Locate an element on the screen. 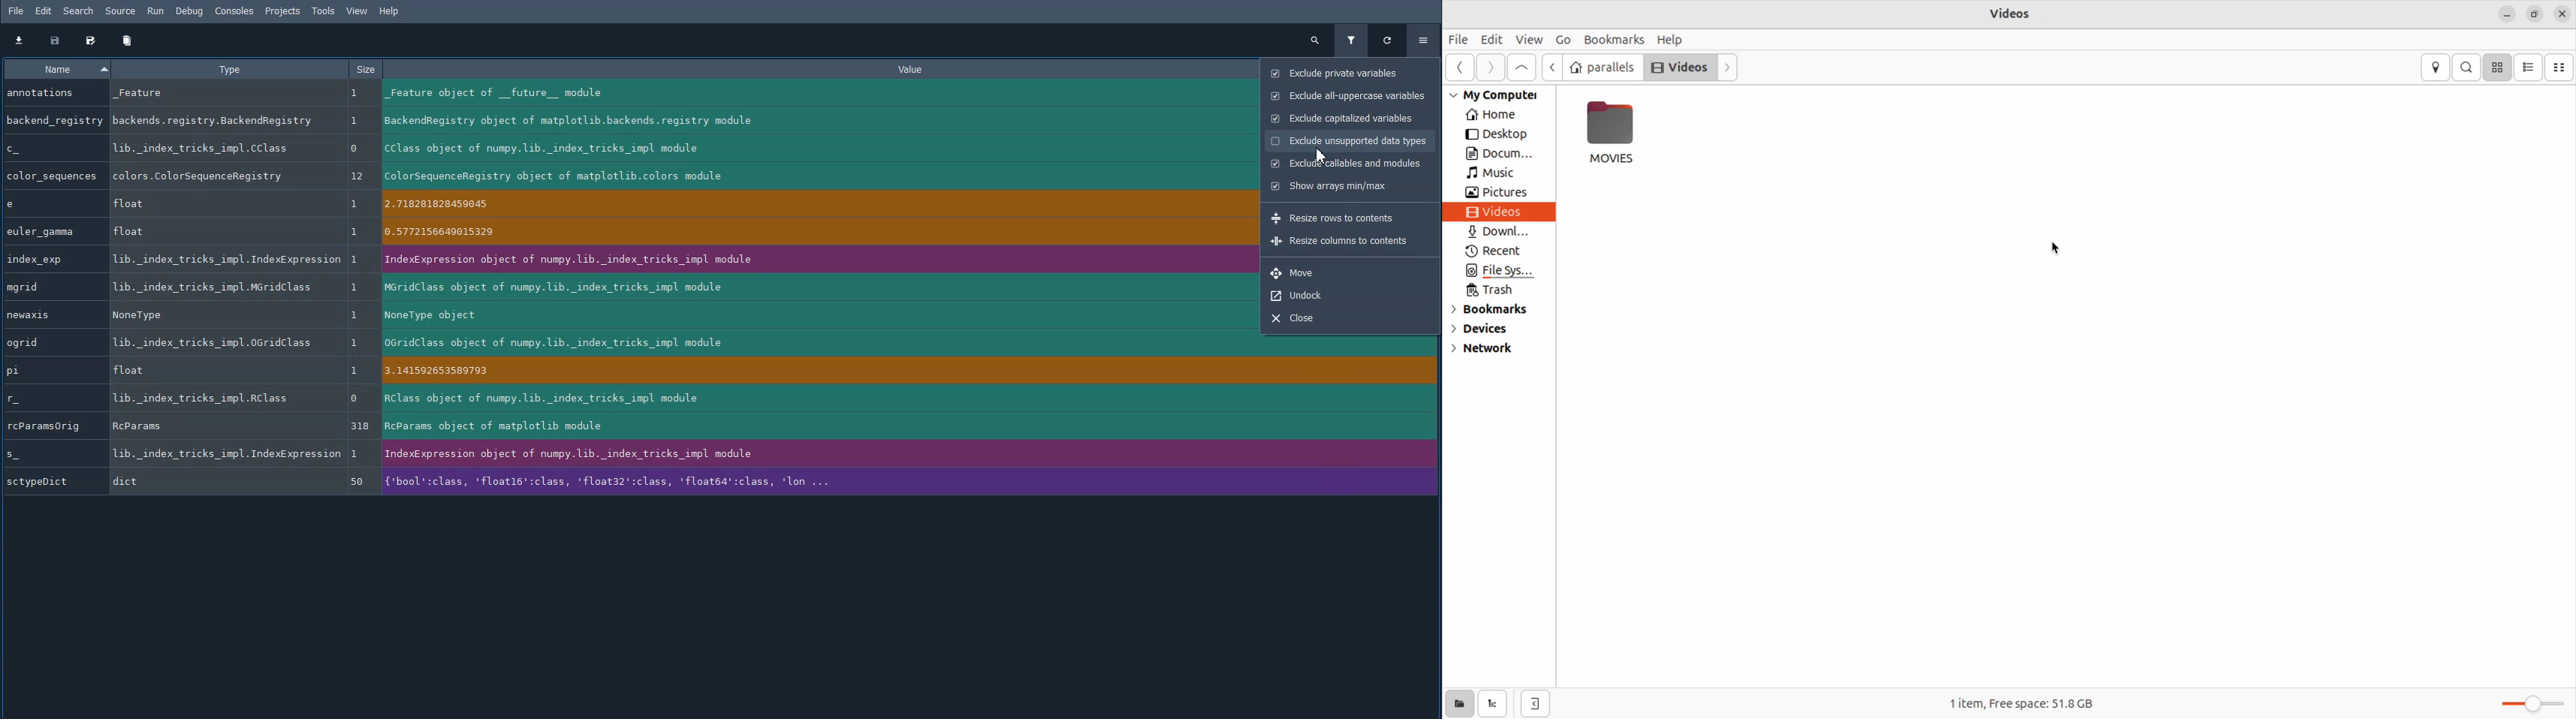  Source is located at coordinates (122, 11).